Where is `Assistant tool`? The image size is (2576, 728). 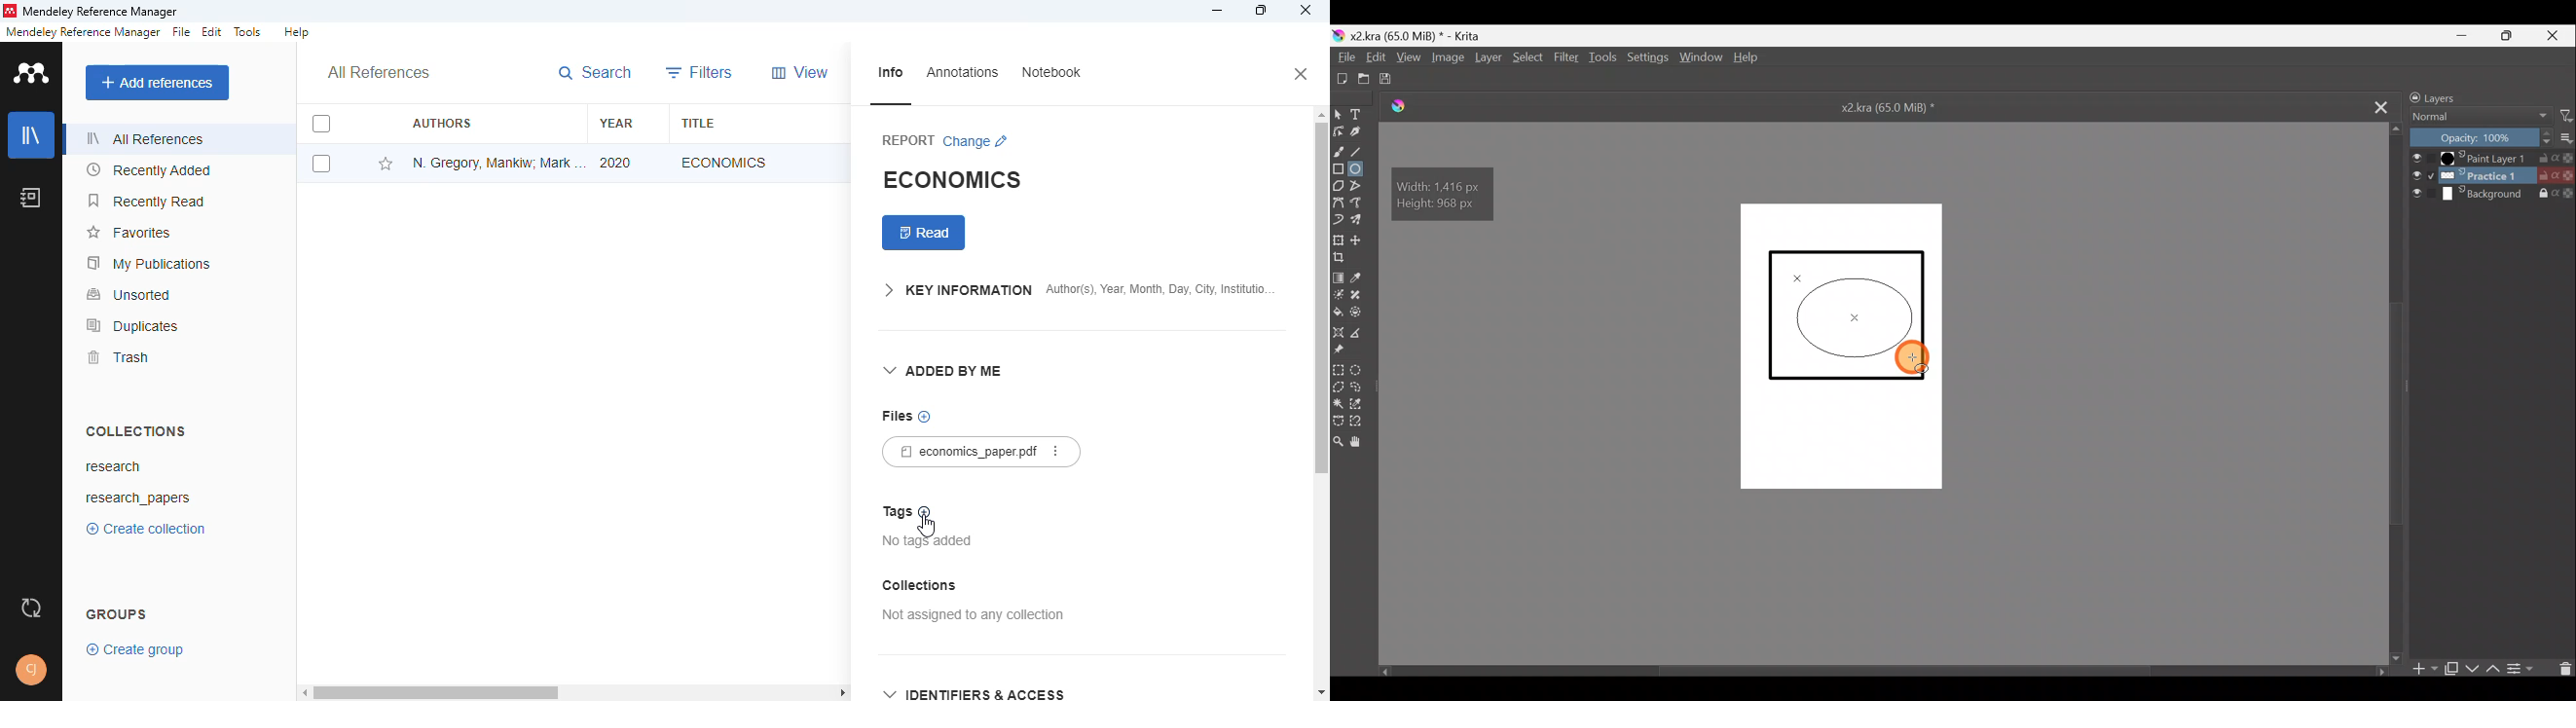 Assistant tool is located at coordinates (1339, 330).